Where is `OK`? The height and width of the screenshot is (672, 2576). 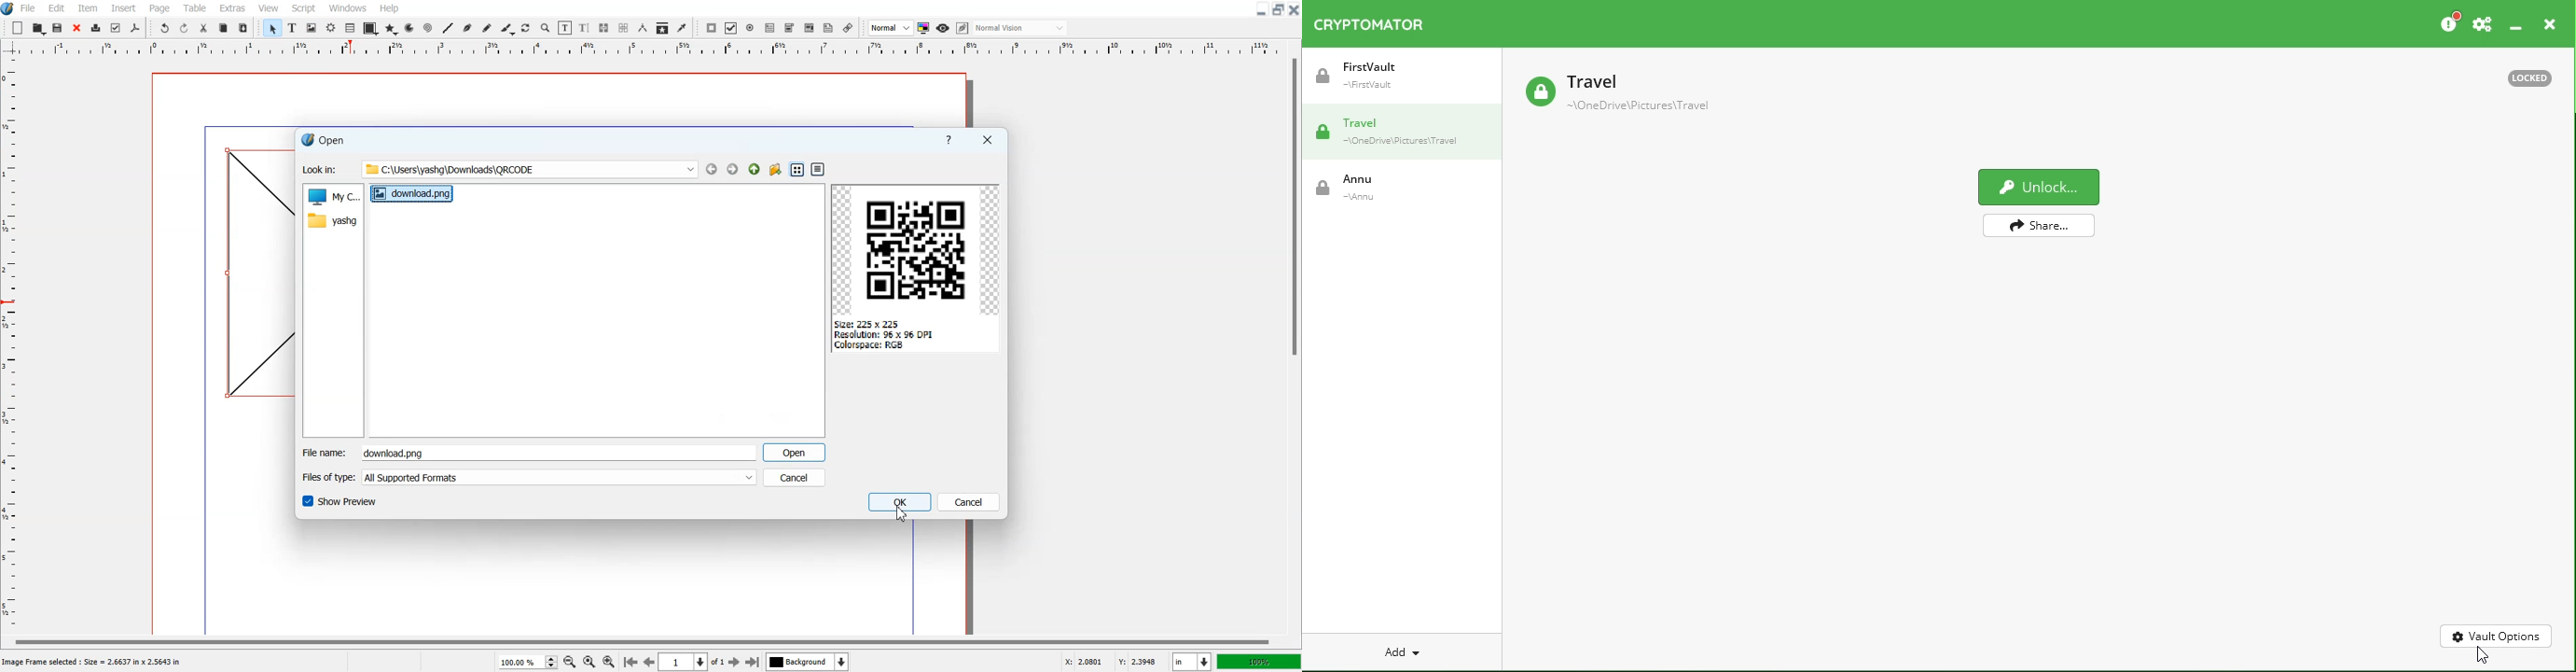 OK is located at coordinates (899, 501).